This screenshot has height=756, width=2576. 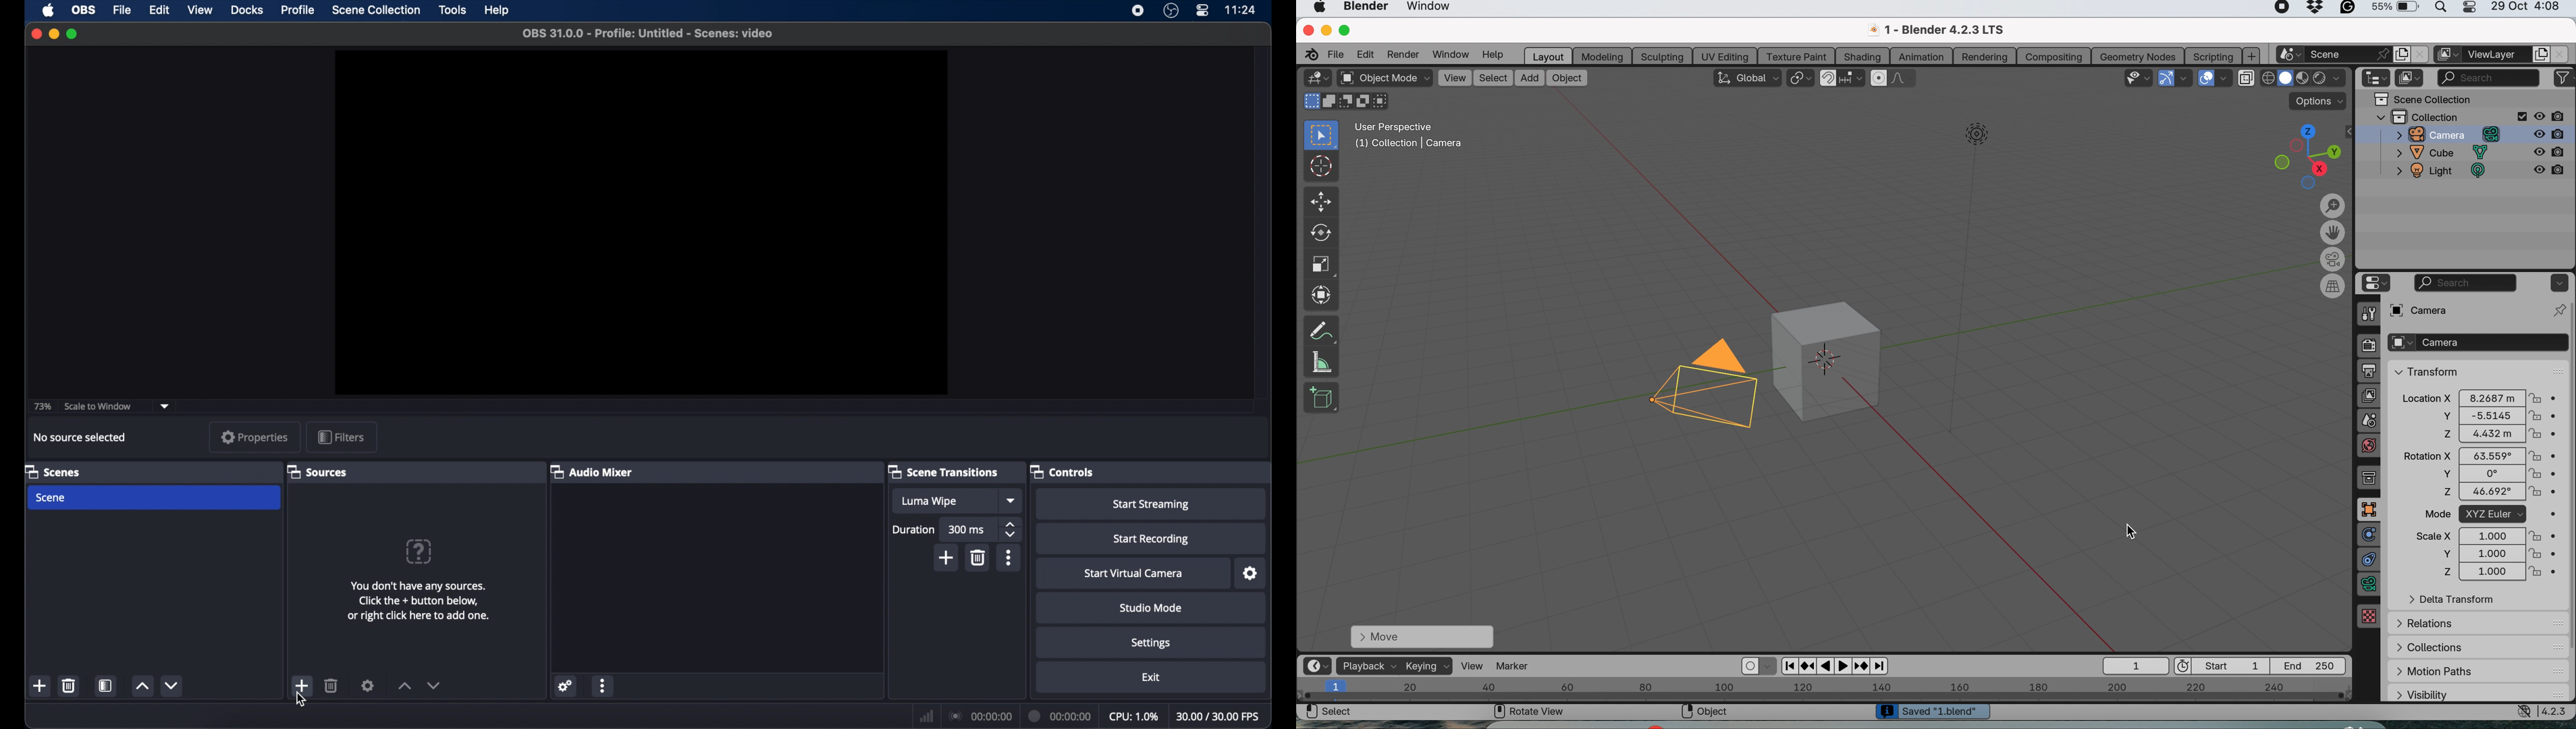 I want to click on controls, so click(x=1063, y=473).